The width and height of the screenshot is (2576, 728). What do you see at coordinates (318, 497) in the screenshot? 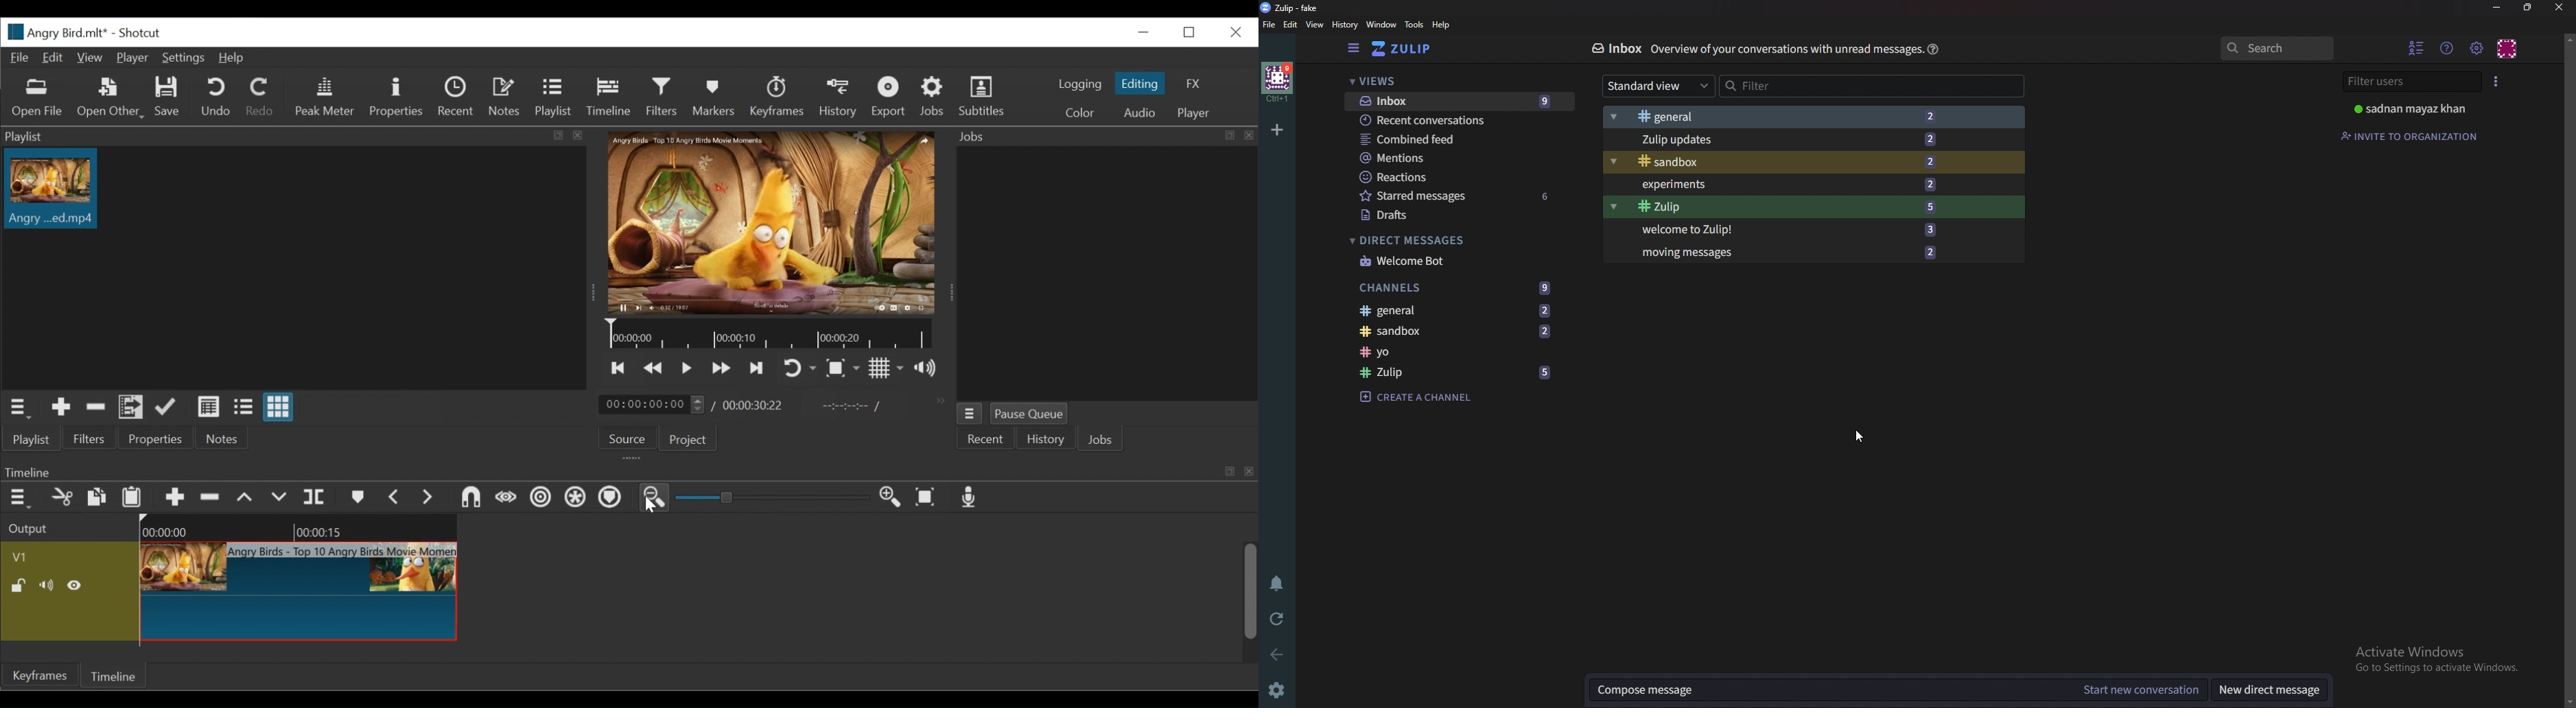
I see `Split at playhead` at bounding box center [318, 497].